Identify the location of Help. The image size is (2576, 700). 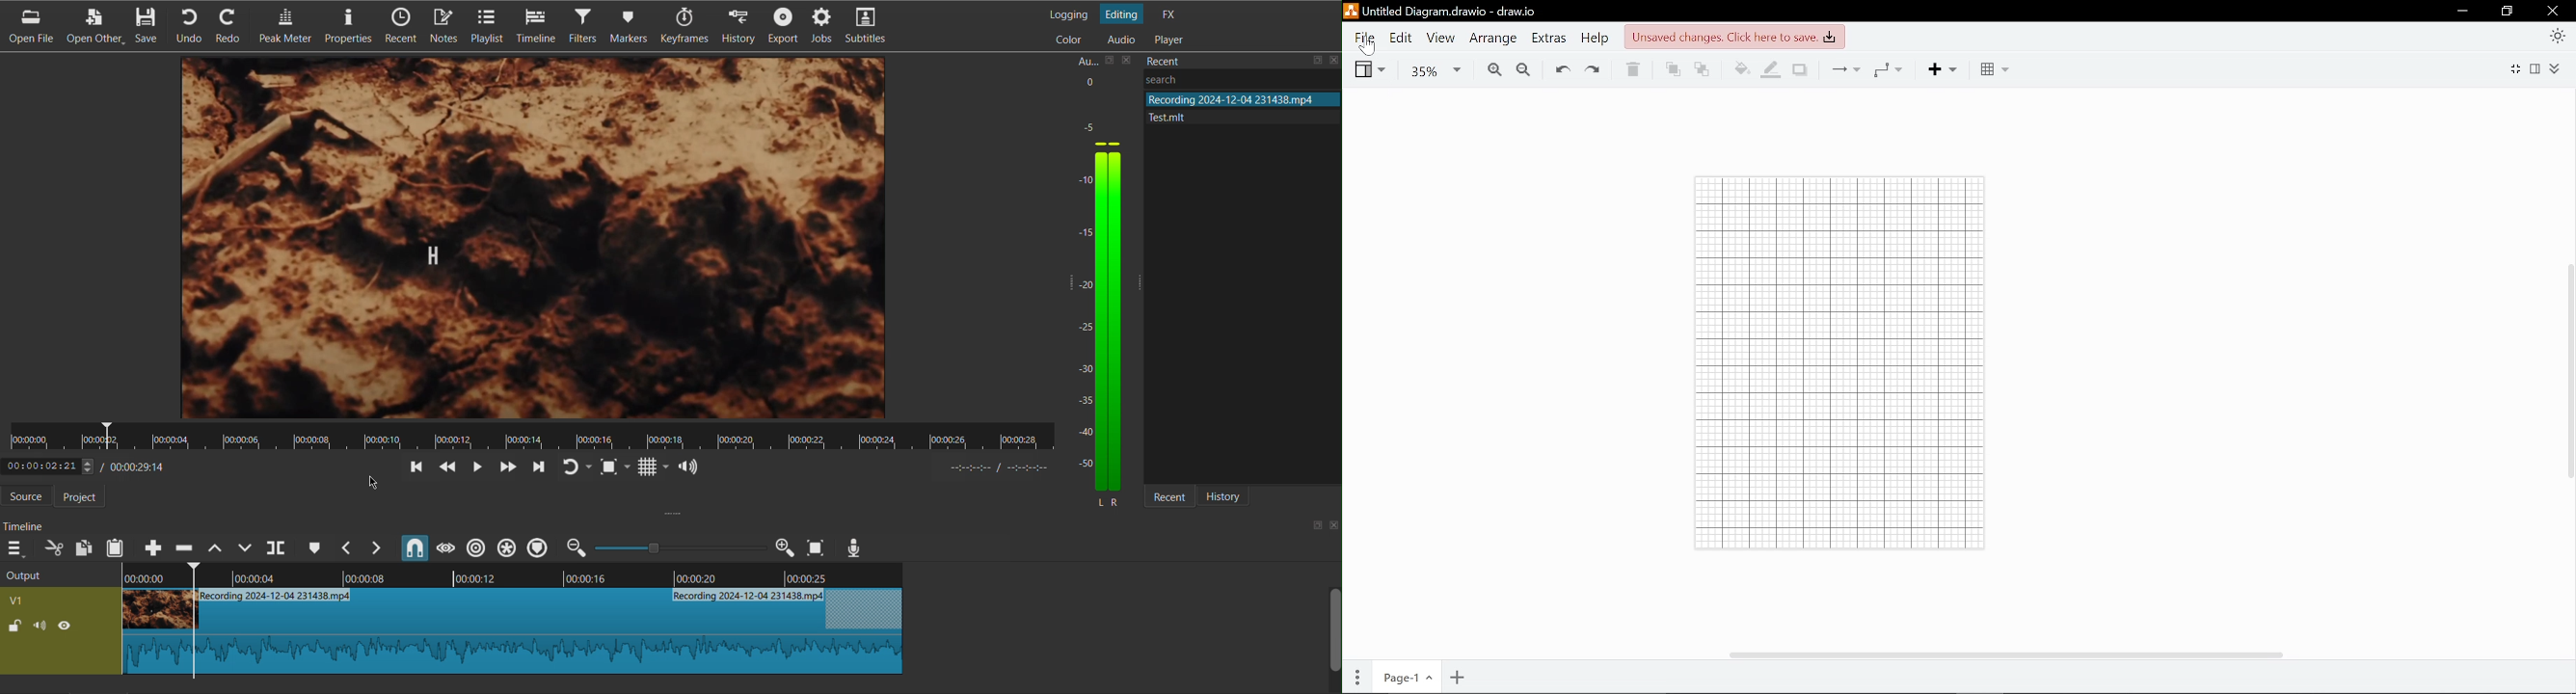
(1595, 39).